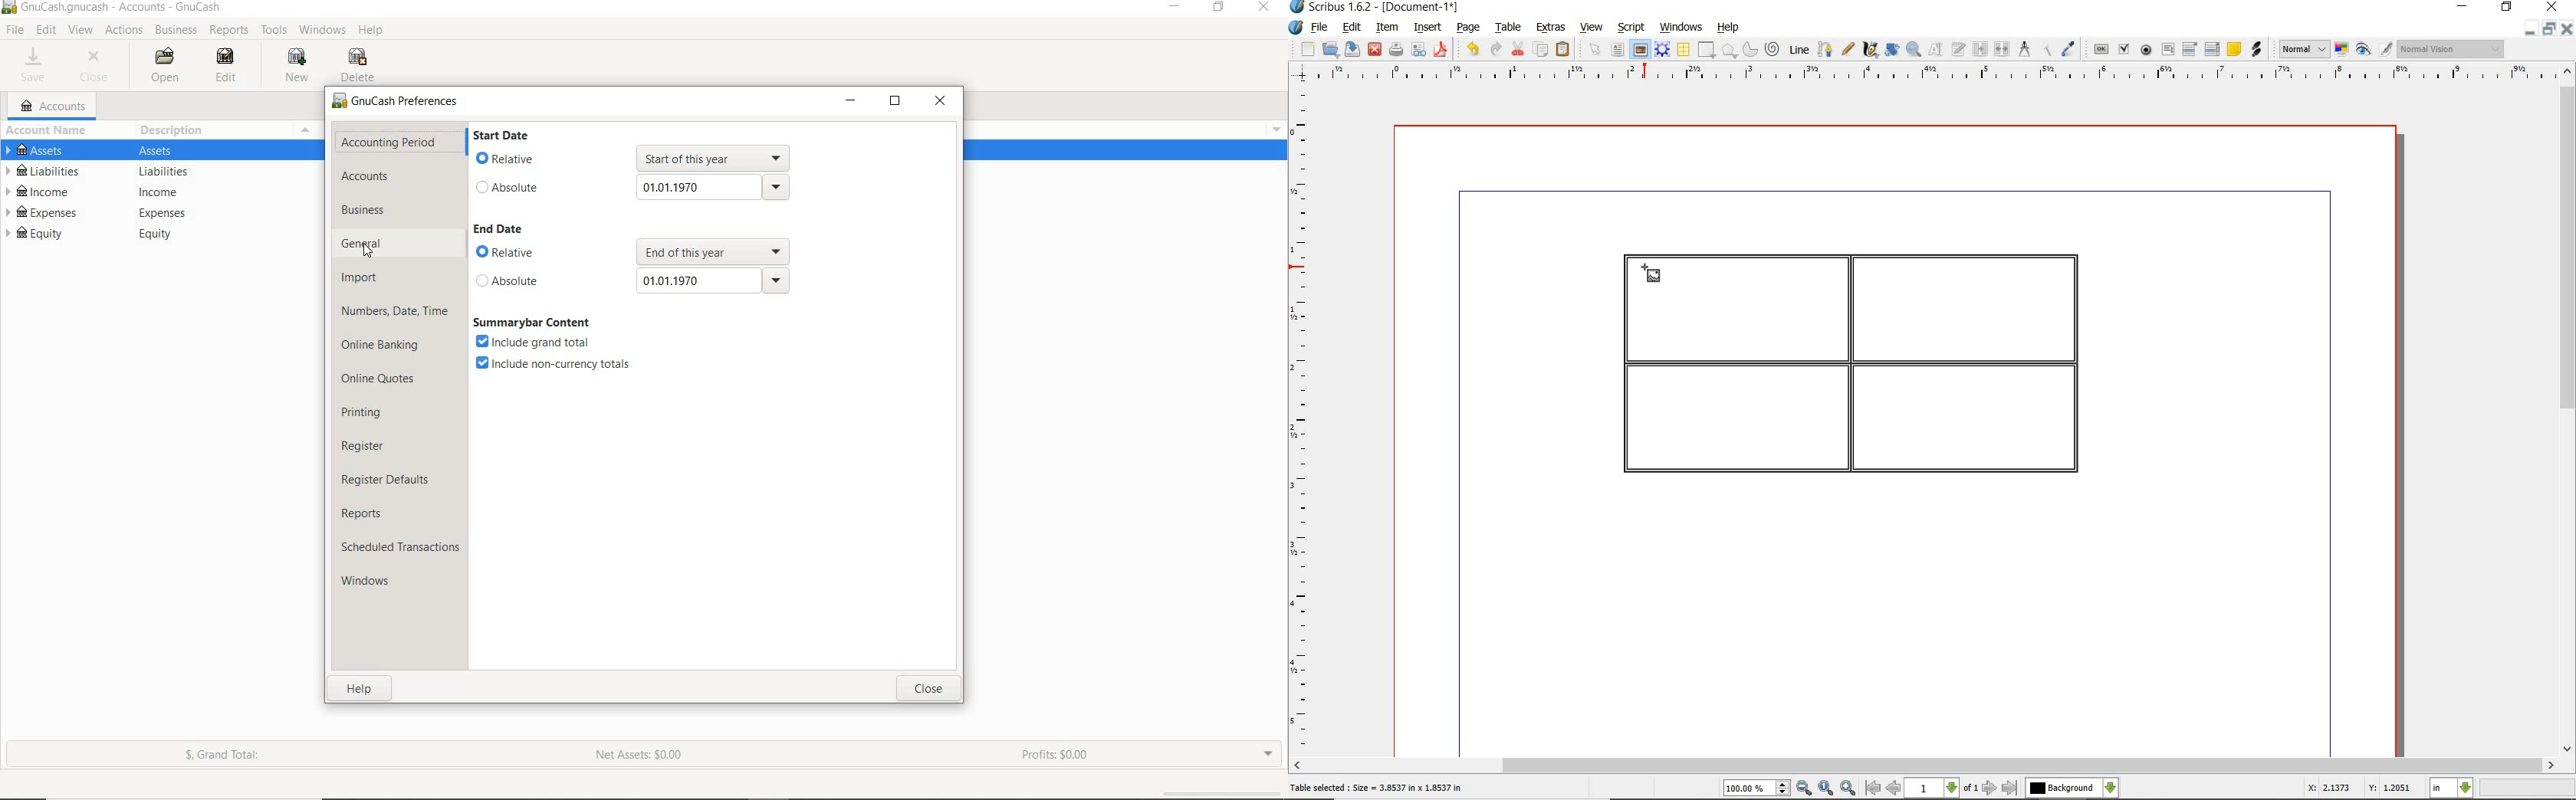 This screenshot has width=2576, height=812. I want to click on RELATIVE, so click(519, 160).